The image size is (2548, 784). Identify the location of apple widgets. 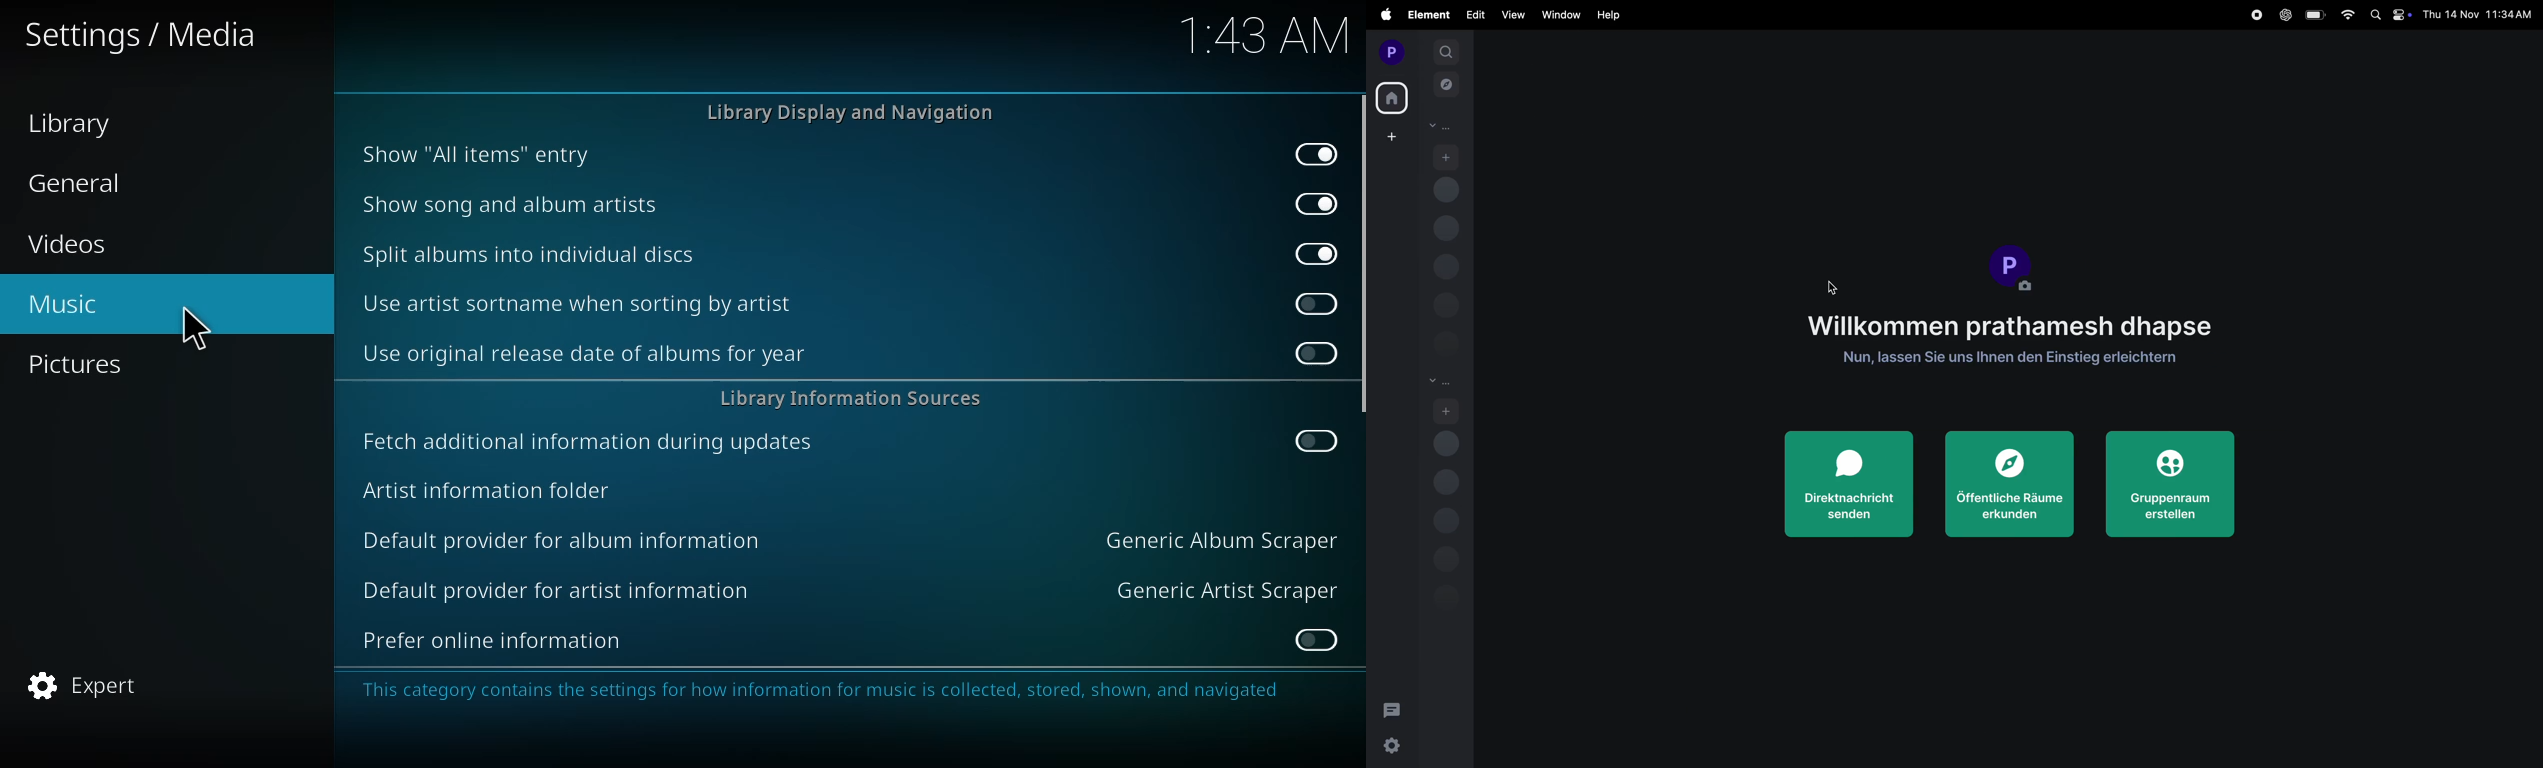
(2387, 15).